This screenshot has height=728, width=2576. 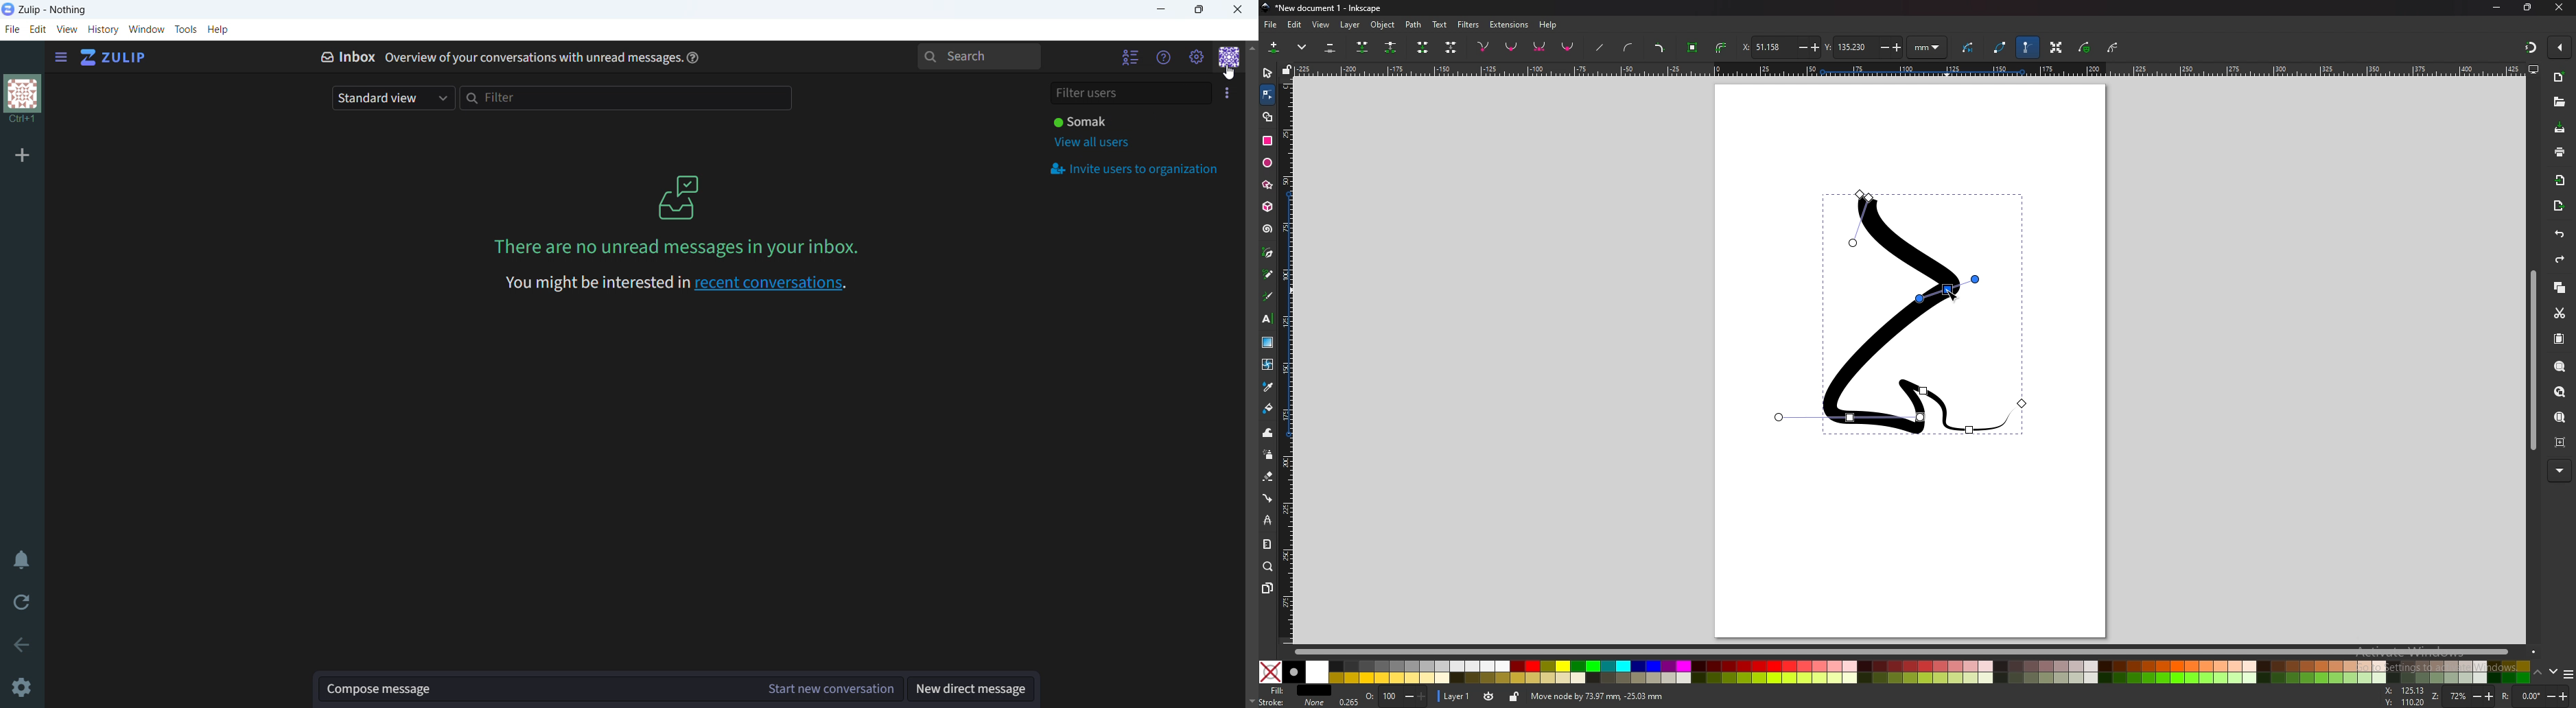 What do you see at coordinates (2000, 47) in the screenshot?
I see `show path outline` at bounding box center [2000, 47].